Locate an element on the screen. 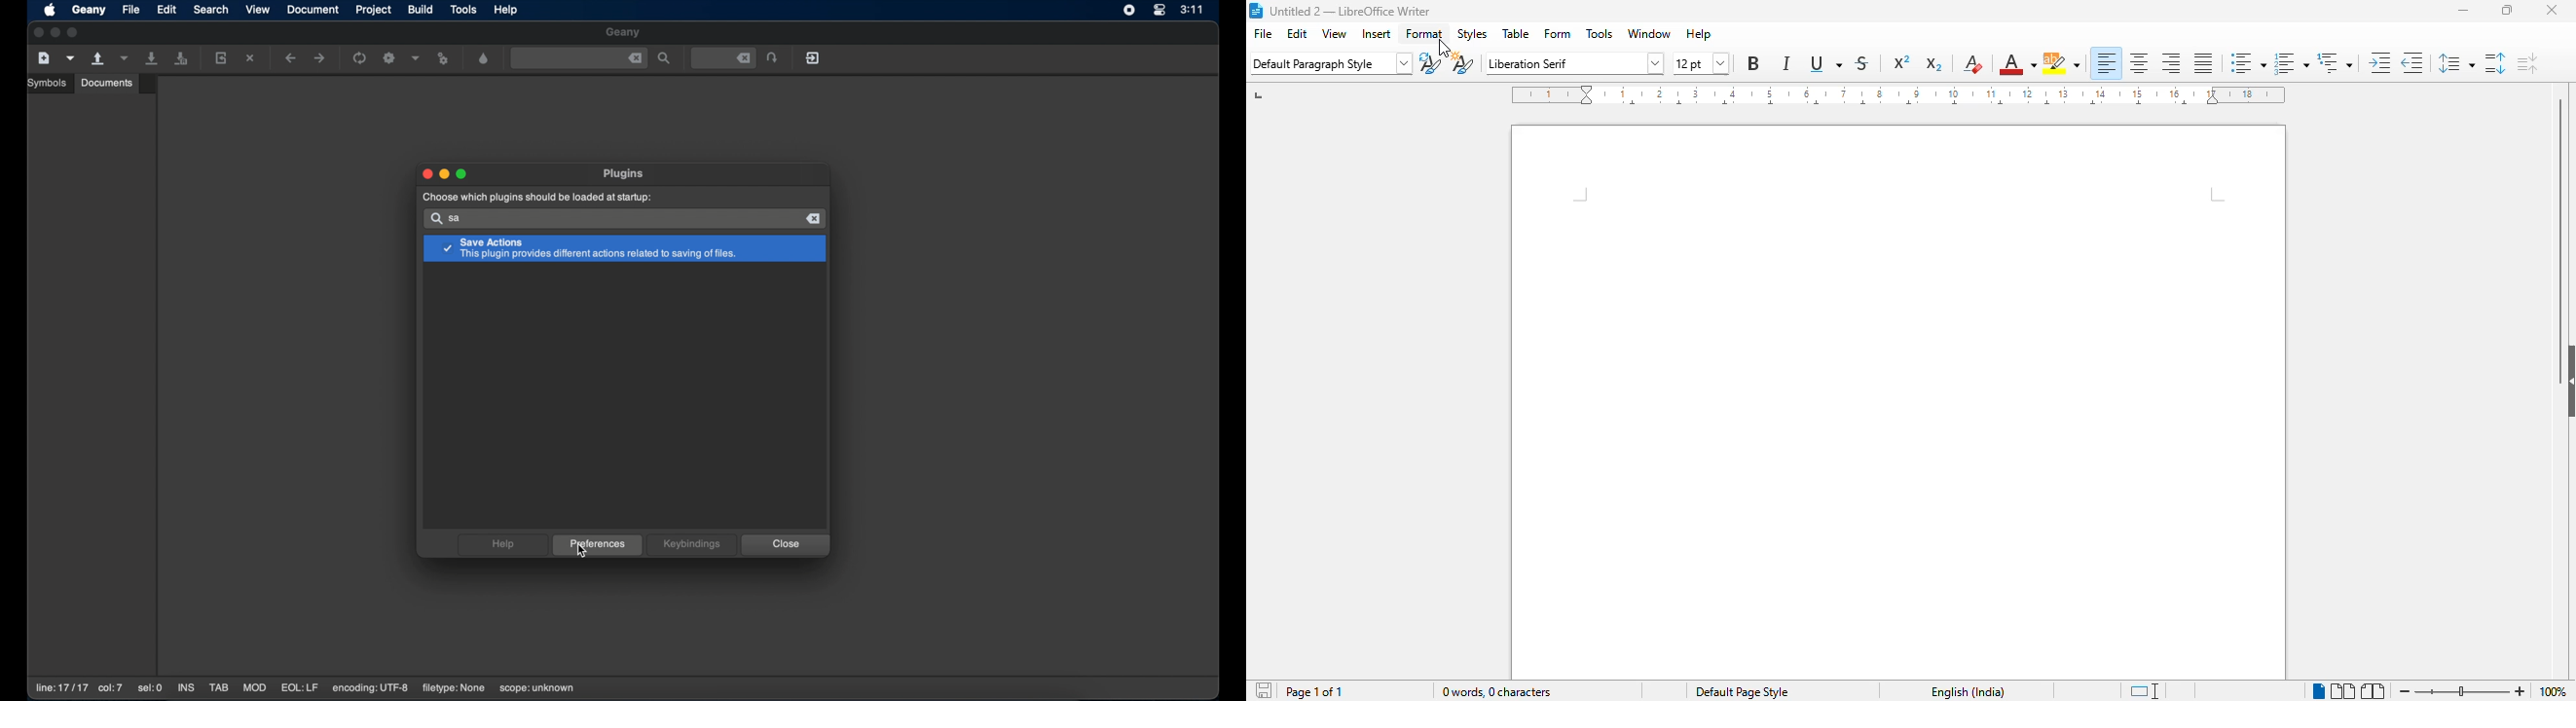  toggle unordered list is located at coordinates (2247, 63).